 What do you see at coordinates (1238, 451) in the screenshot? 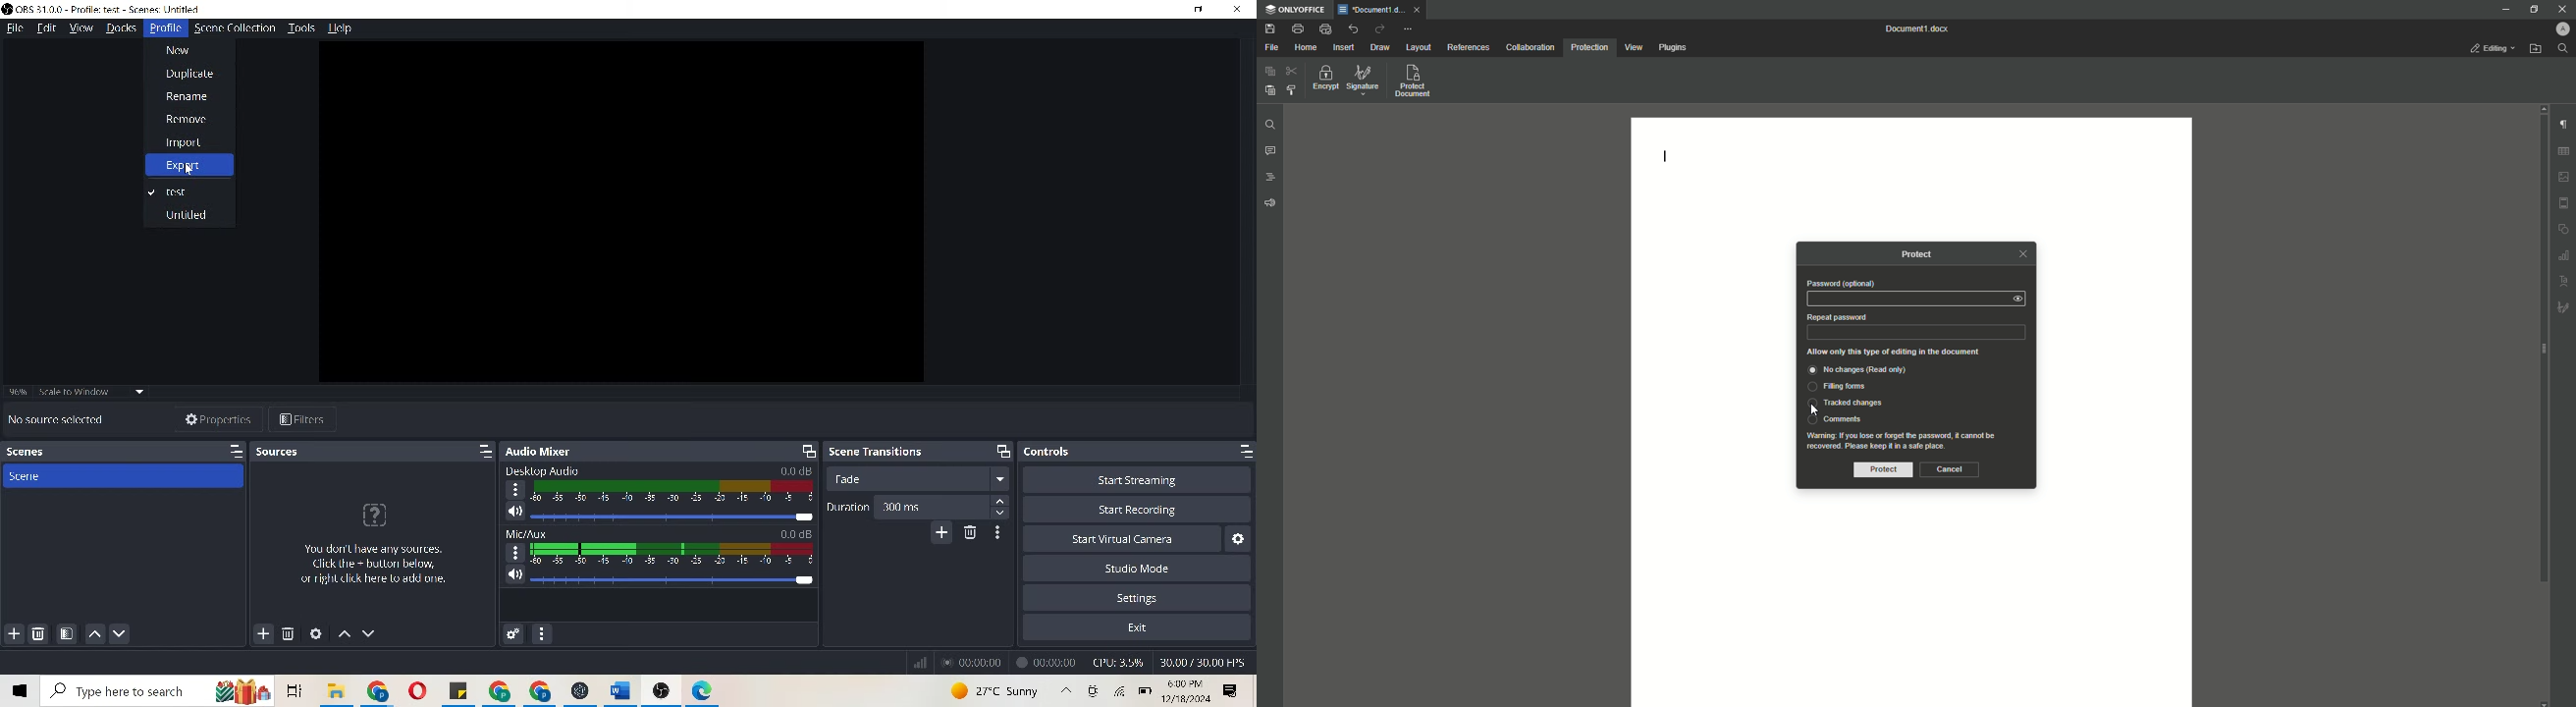
I see `maximize` at bounding box center [1238, 451].